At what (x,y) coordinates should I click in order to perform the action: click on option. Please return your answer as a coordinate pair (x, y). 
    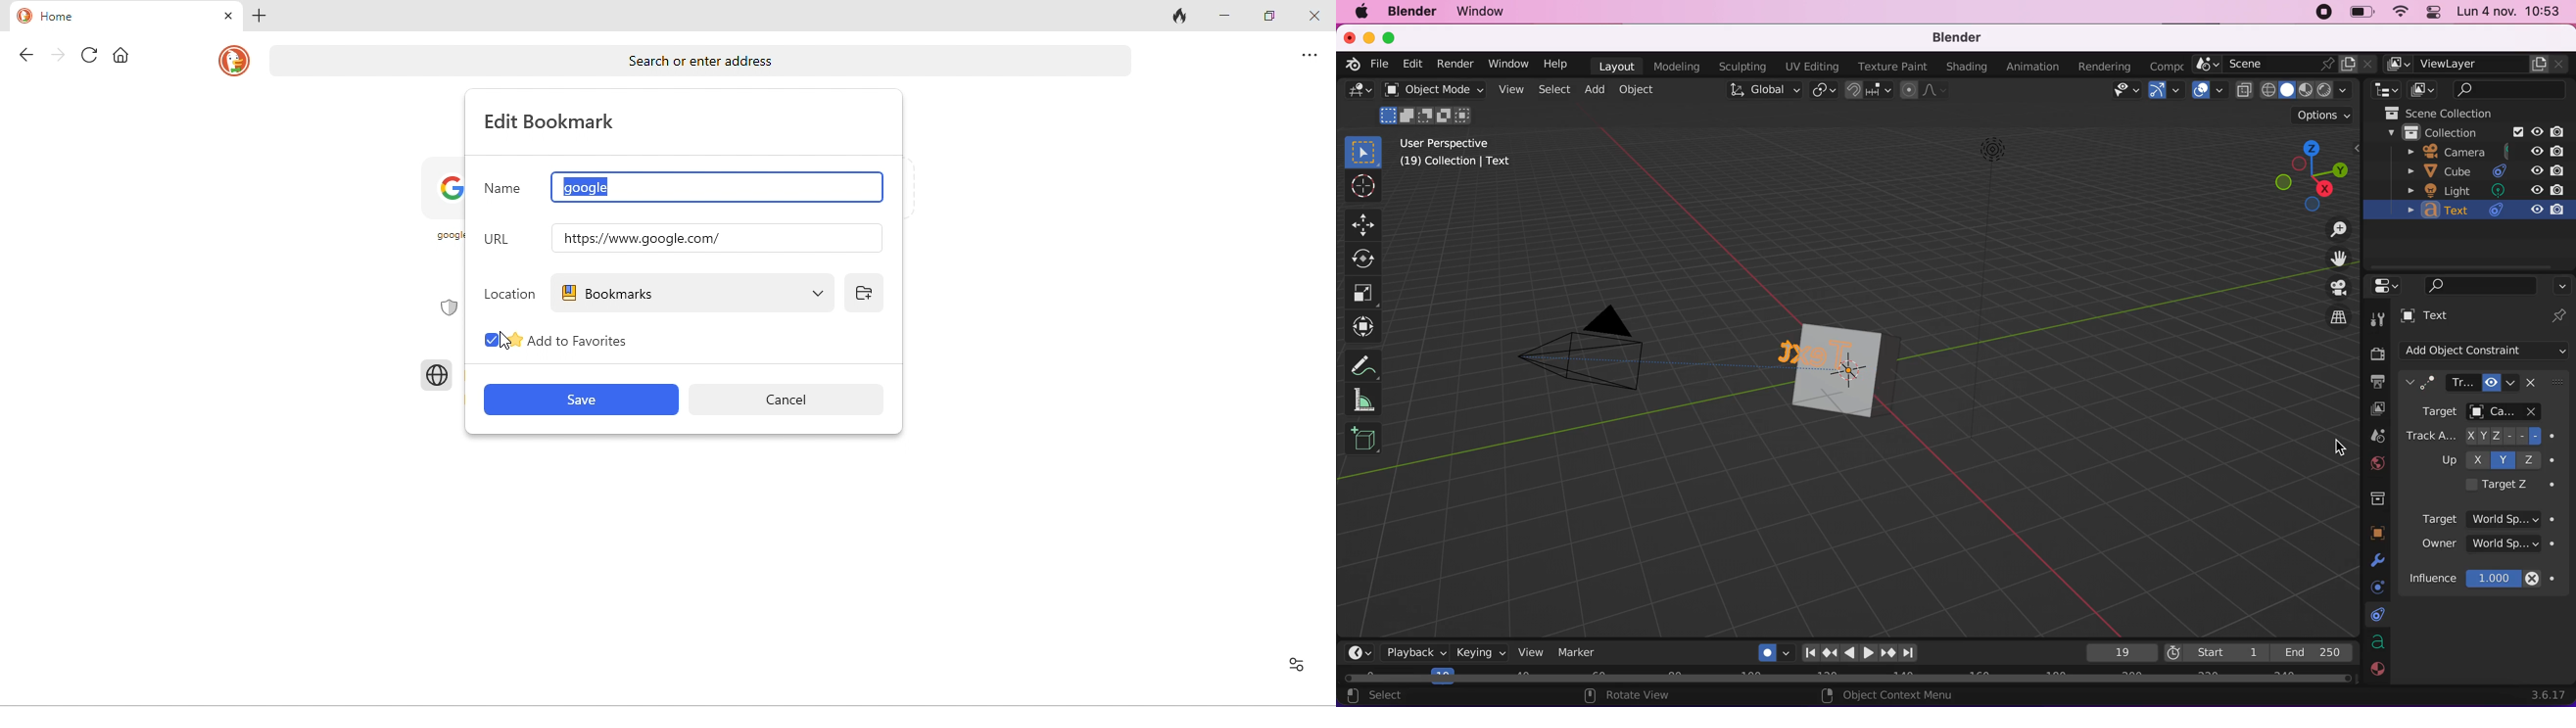
    Looking at the image, I should click on (1309, 59).